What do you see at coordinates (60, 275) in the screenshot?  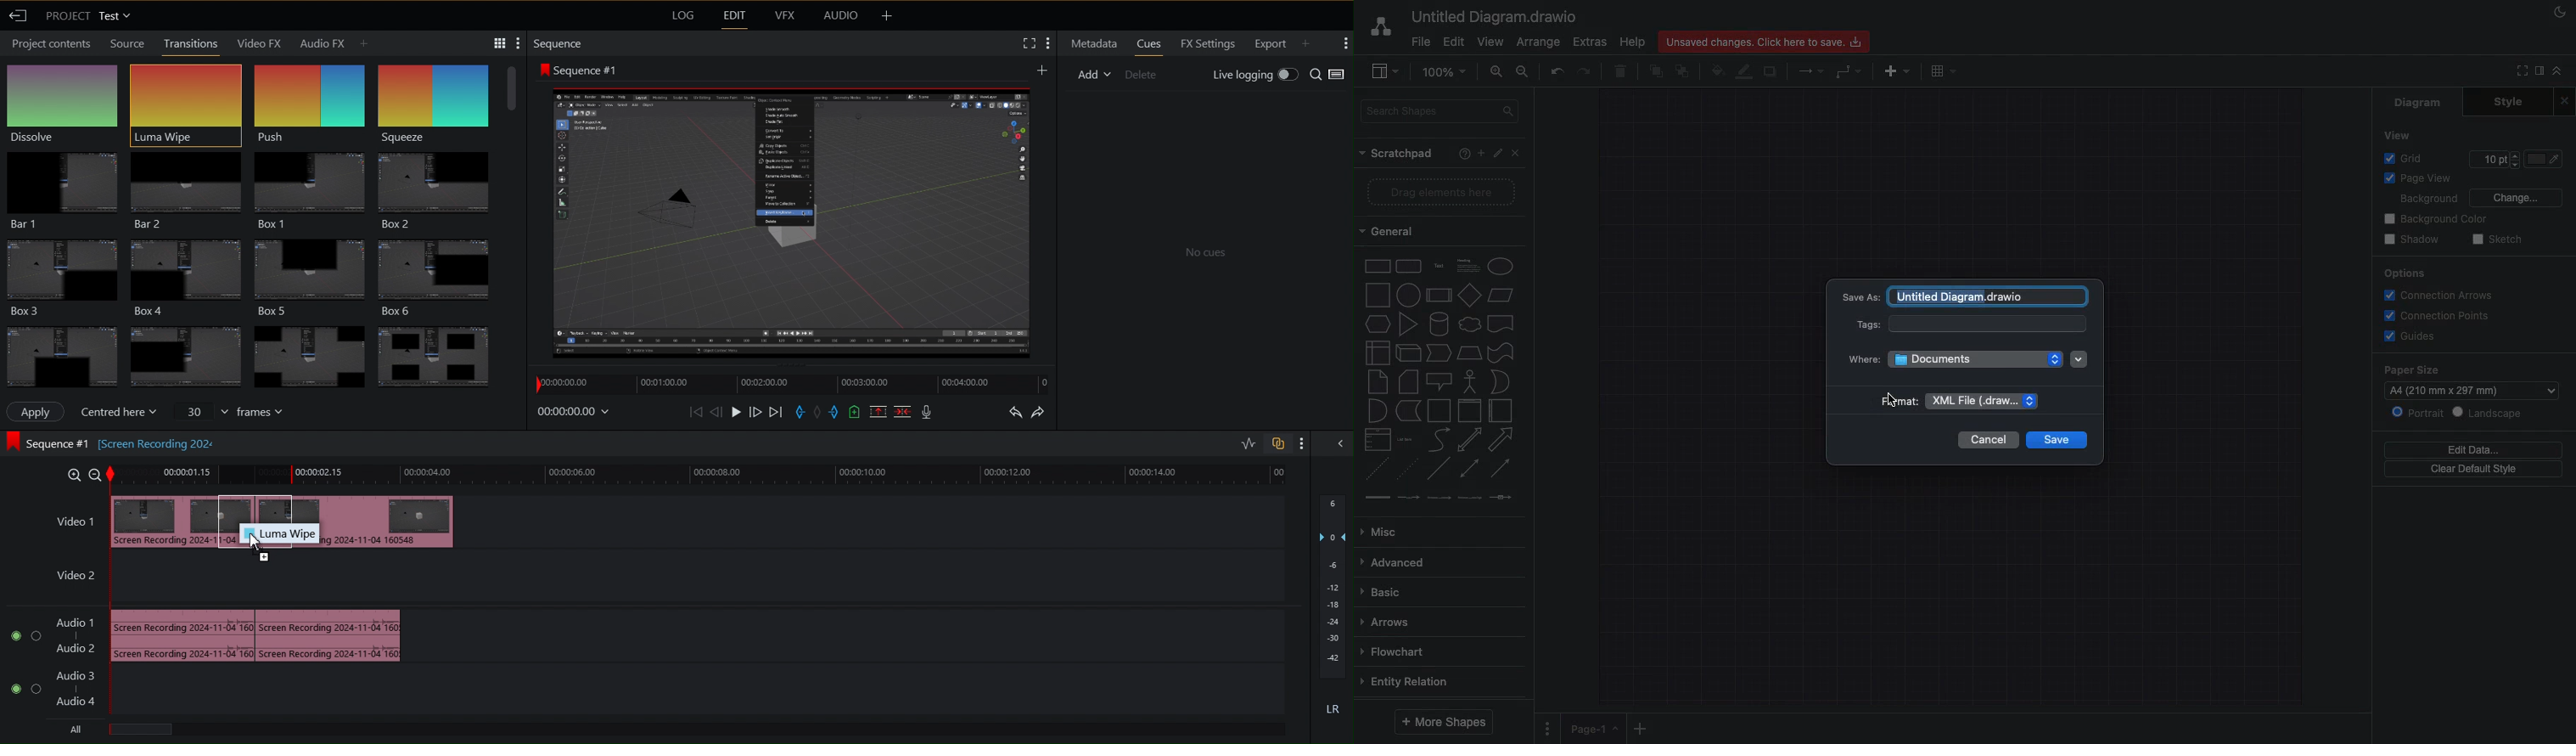 I see `Box 3` at bounding box center [60, 275].